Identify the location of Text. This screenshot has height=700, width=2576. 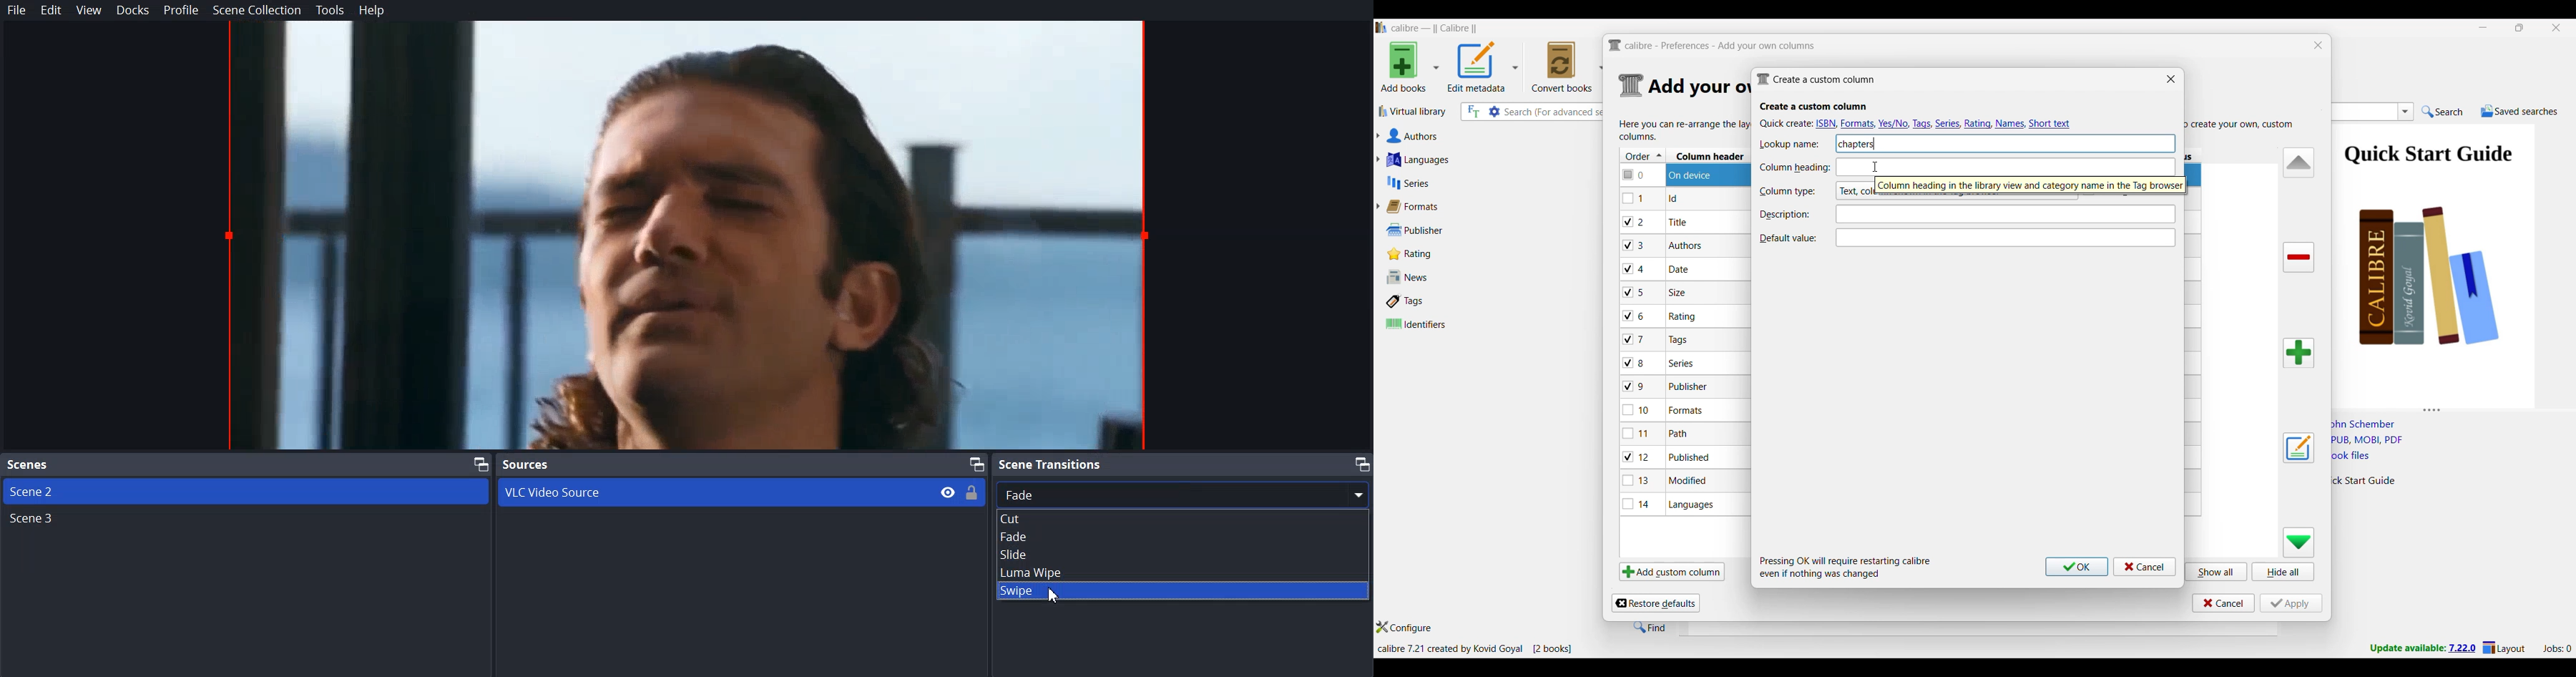
(2004, 214).